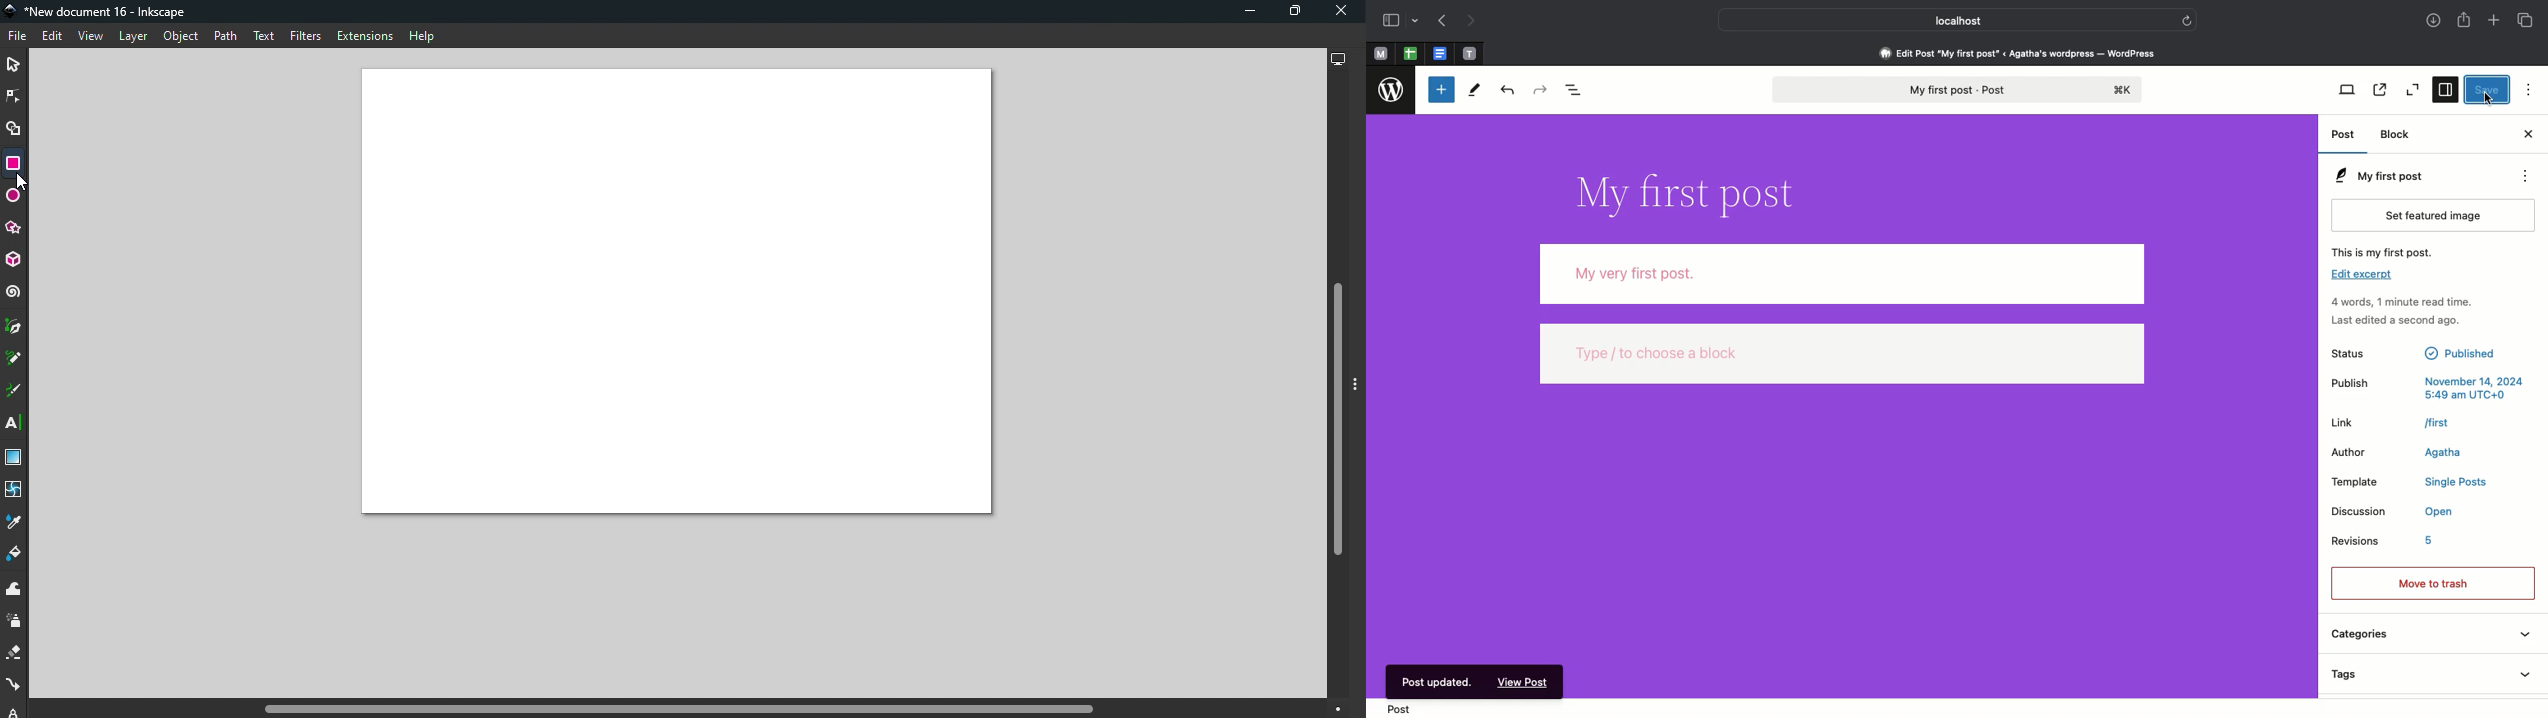 Image resolution: width=2548 pixels, height=728 pixels. What do you see at coordinates (2525, 20) in the screenshot?
I see `Tabs` at bounding box center [2525, 20].